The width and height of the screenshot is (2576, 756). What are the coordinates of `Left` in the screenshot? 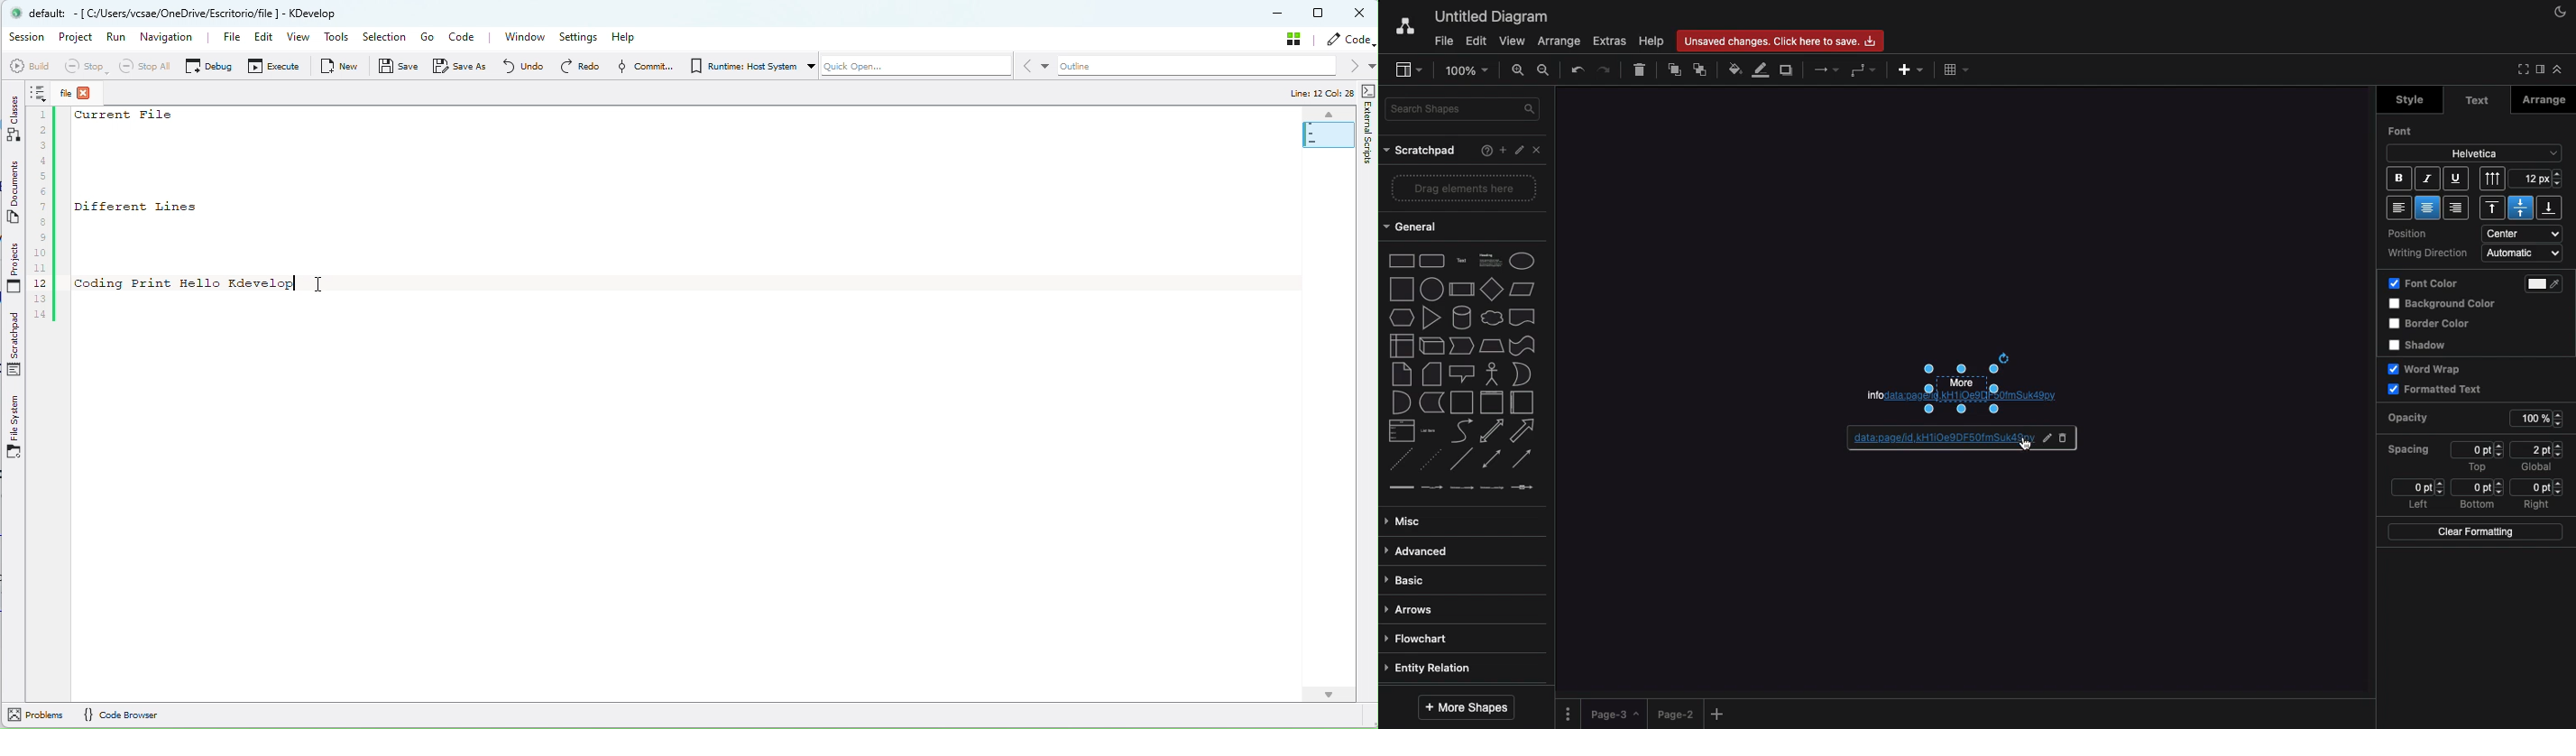 It's located at (2417, 505).